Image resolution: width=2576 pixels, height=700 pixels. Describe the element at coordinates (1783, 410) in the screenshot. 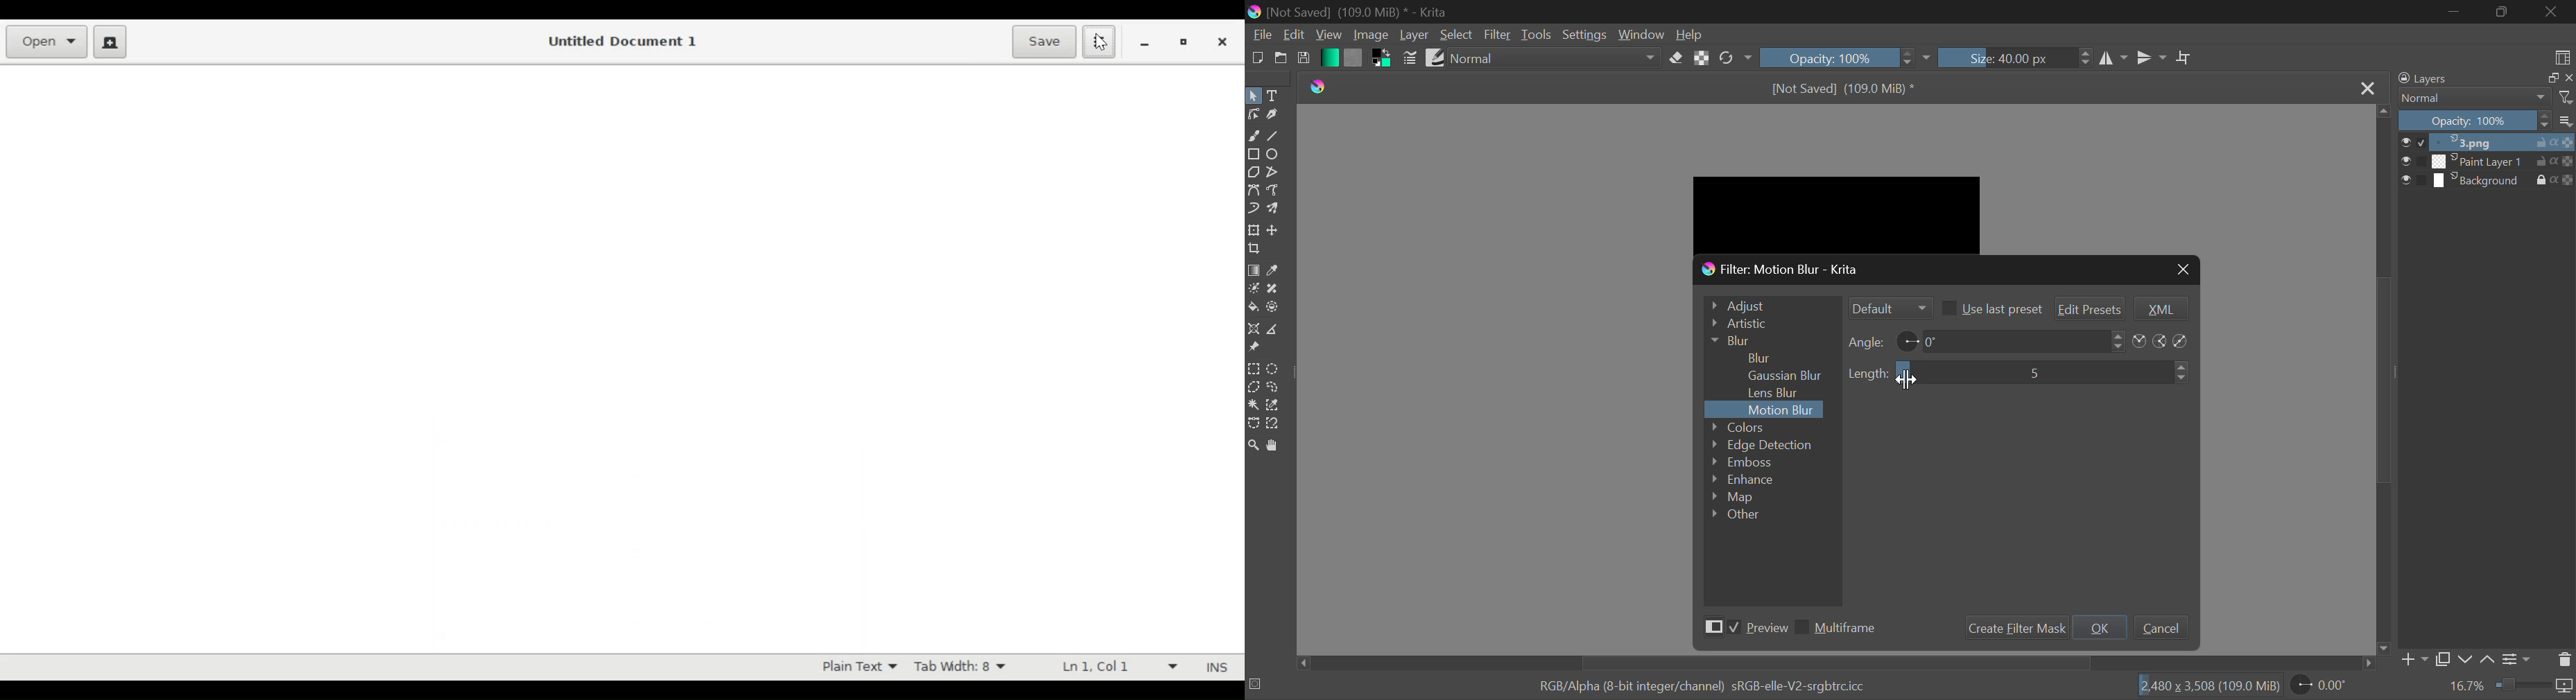

I see `Motion Blur` at that location.